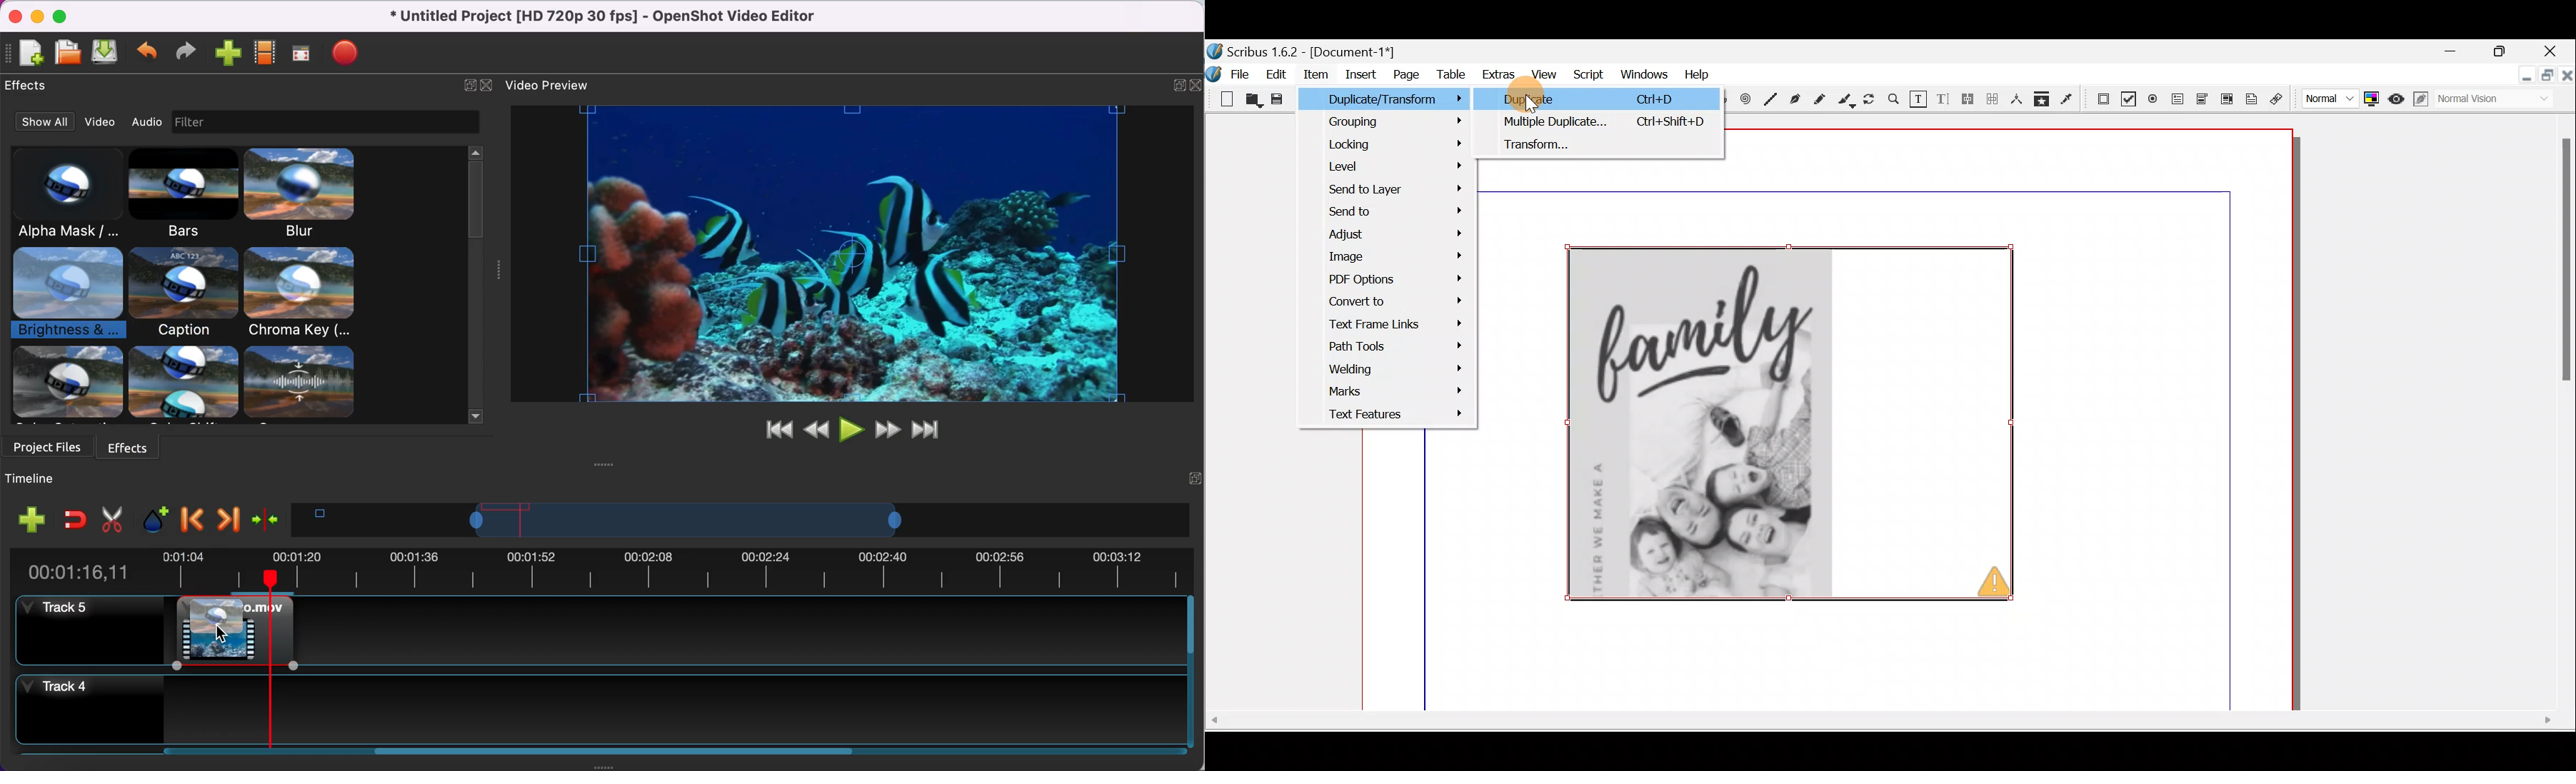  What do you see at coordinates (1640, 74) in the screenshot?
I see `Windows` at bounding box center [1640, 74].